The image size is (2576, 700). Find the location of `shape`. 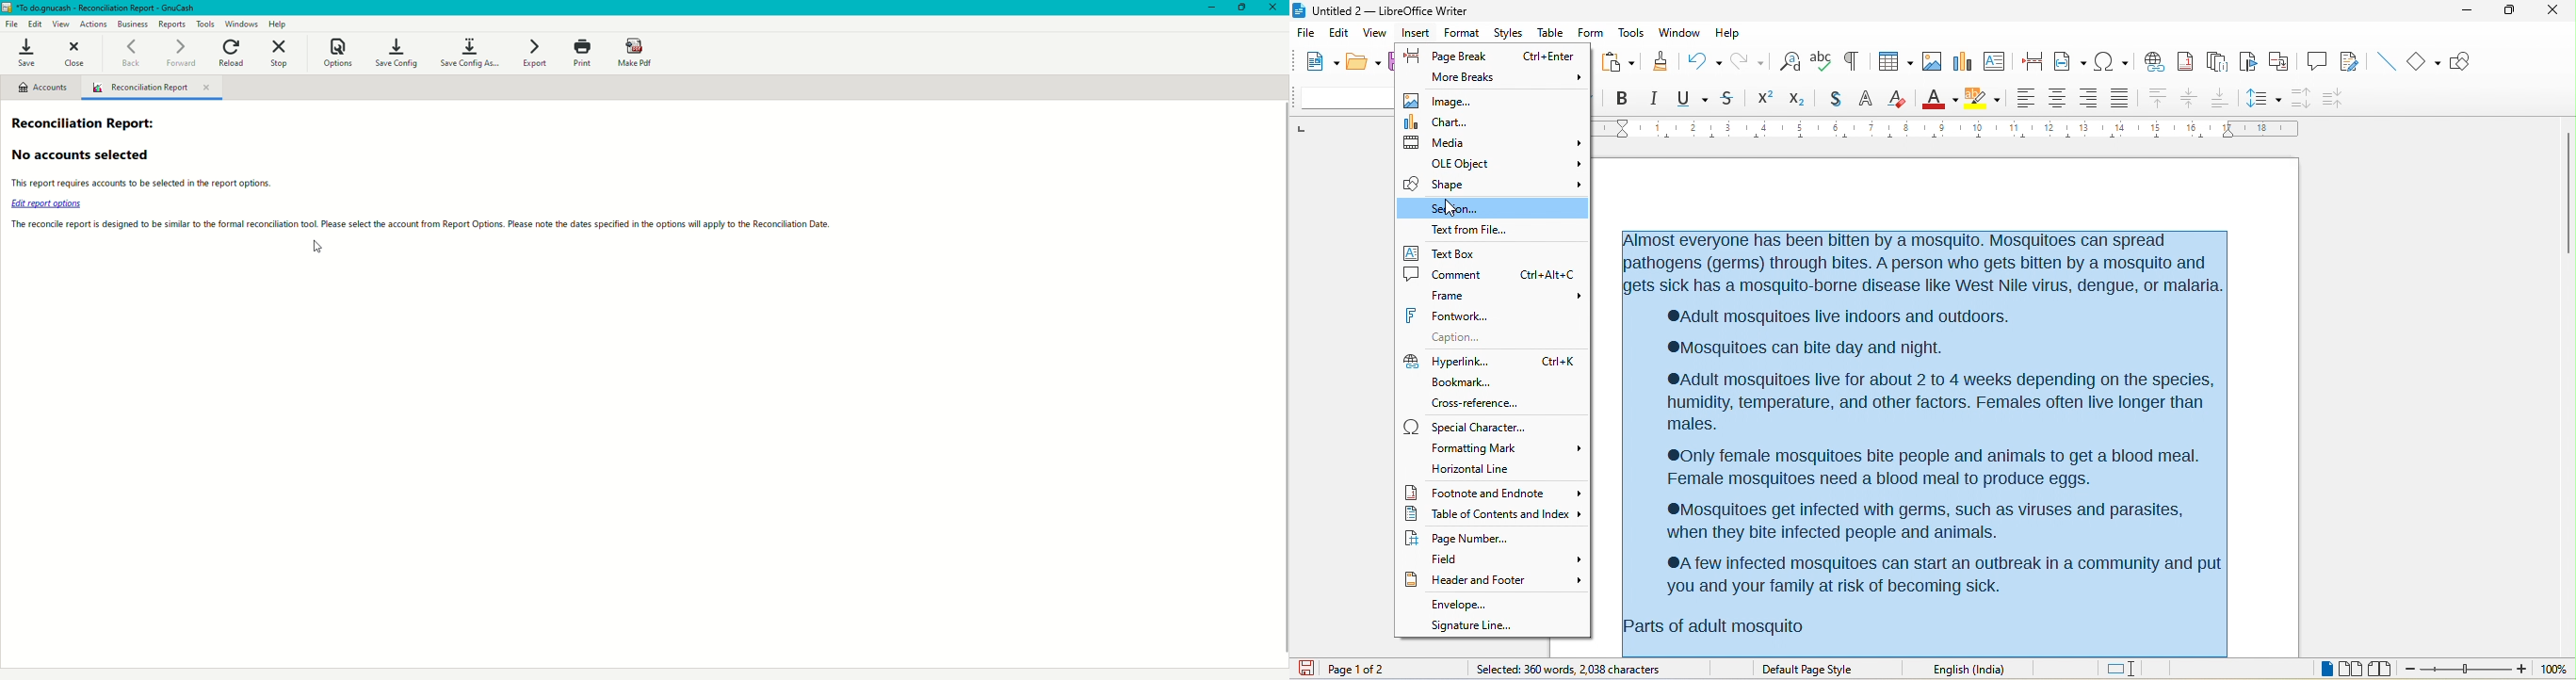

shape is located at coordinates (1491, 185).